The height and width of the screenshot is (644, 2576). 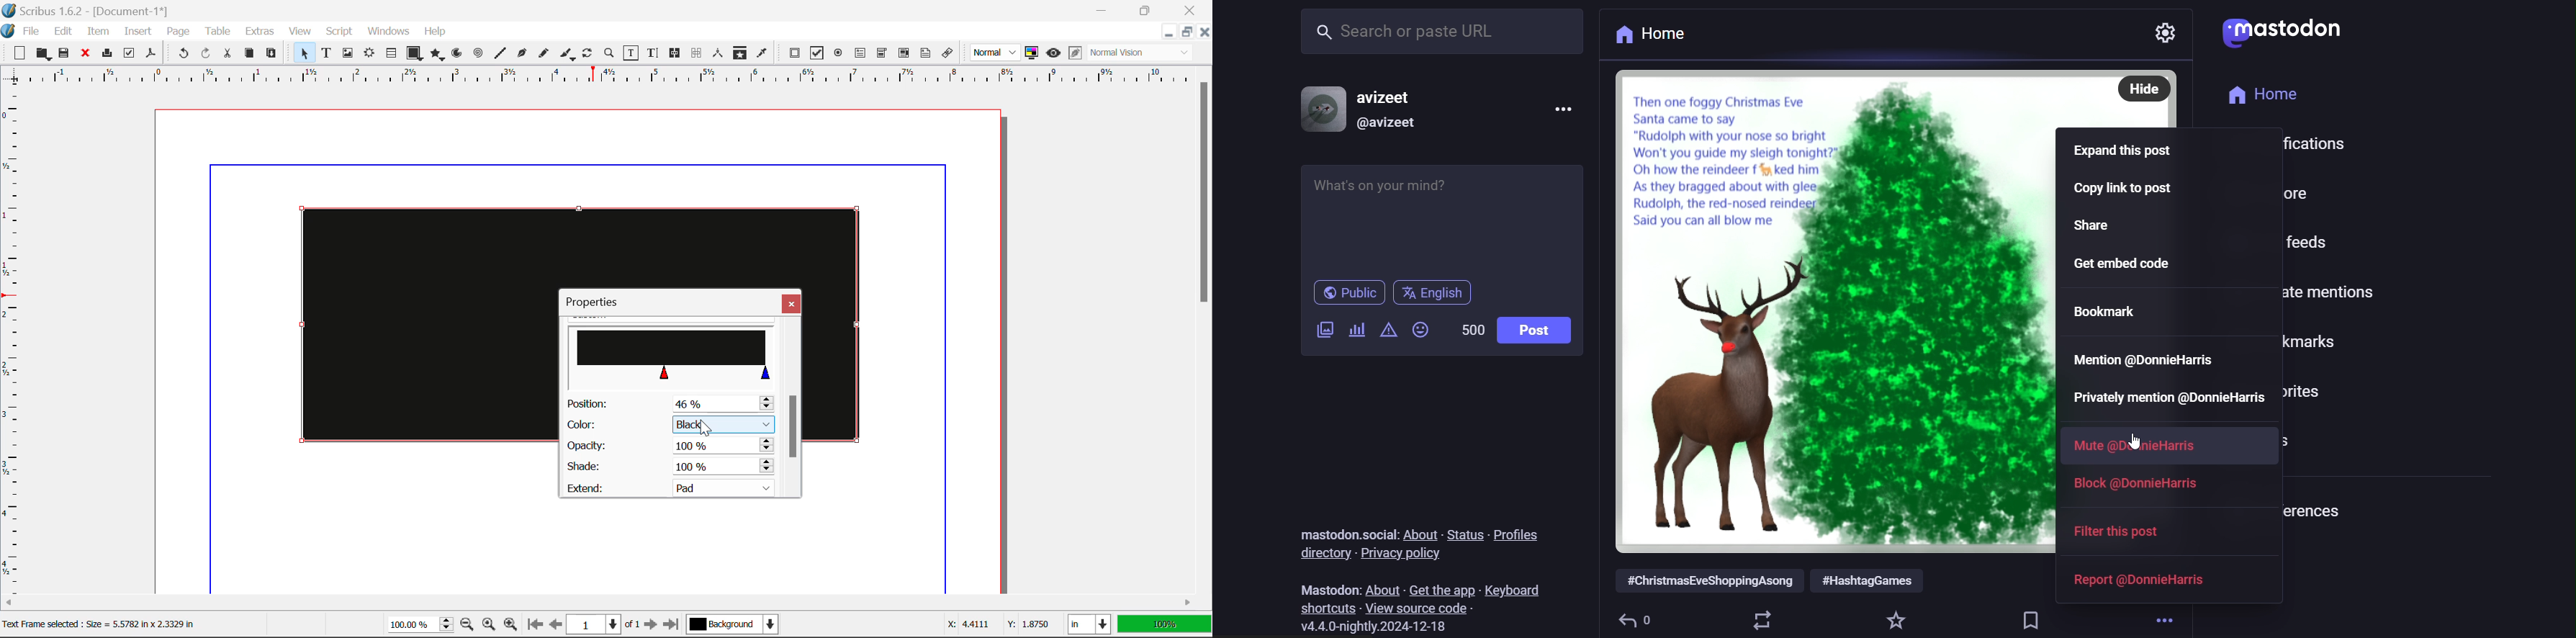 What do you see at coordinates (90, 11) in the screenshot?
I see `Scribus 1.6.2 - [Document-1*]` at bounding box center [90, 11].